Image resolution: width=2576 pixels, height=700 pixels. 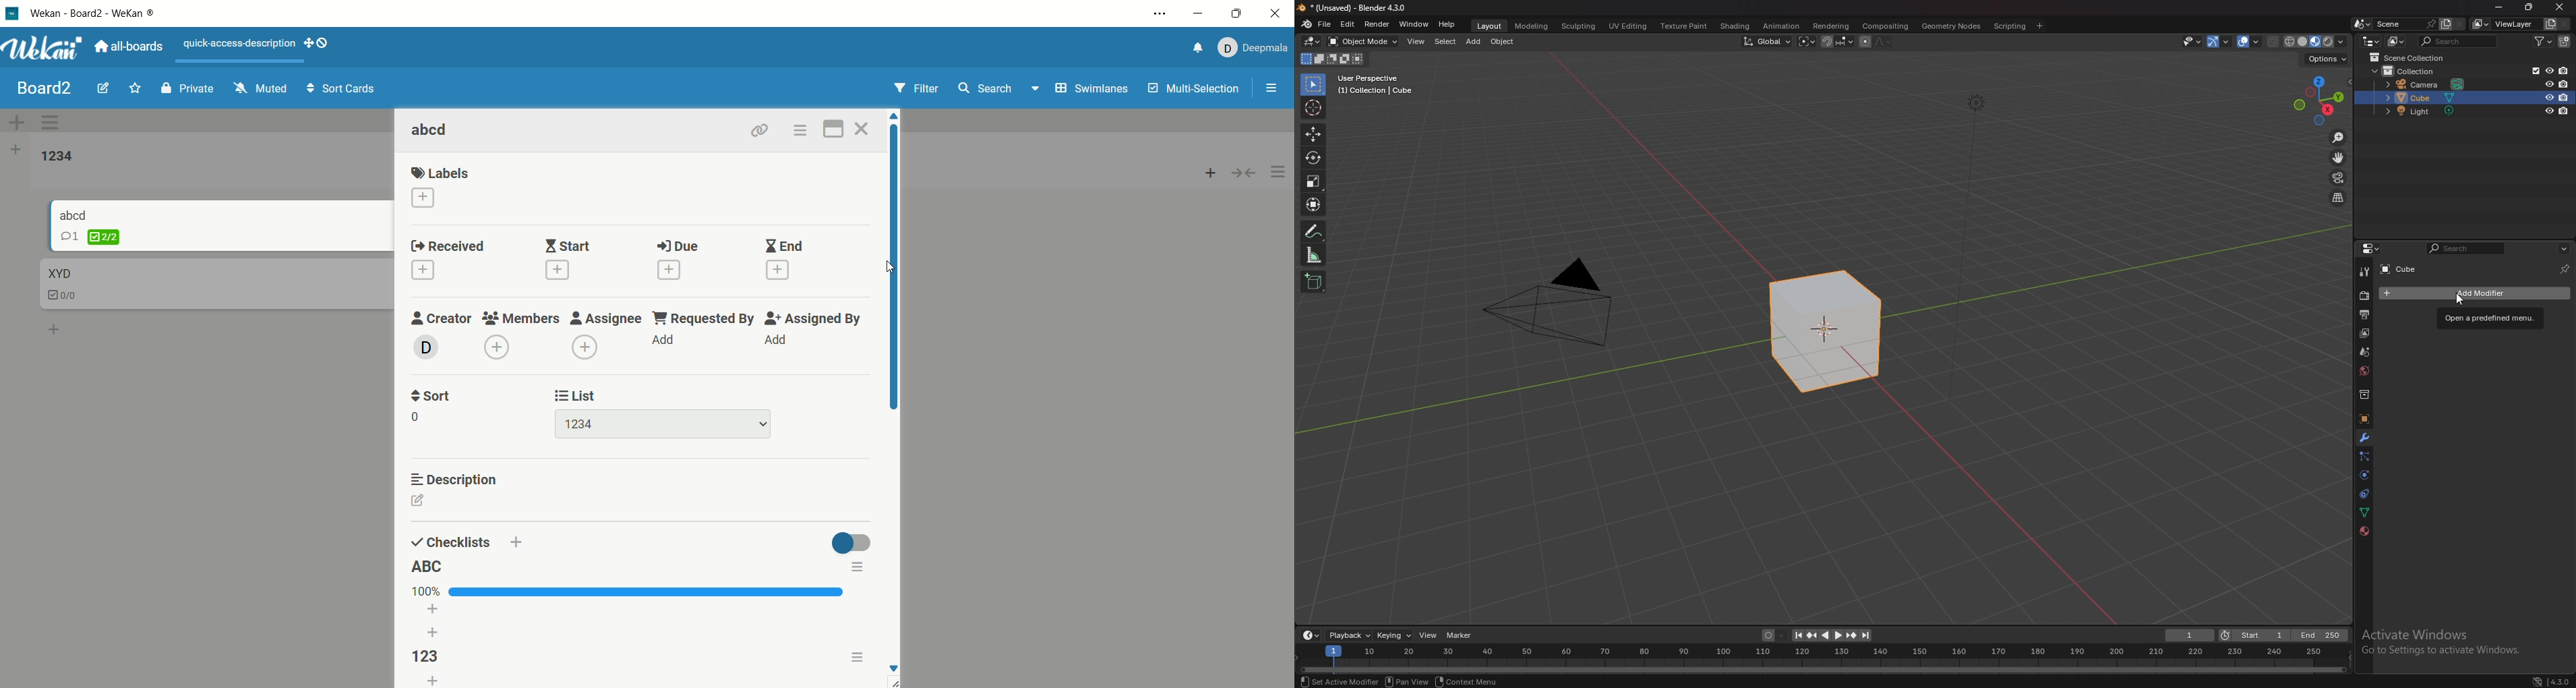 What do you see at coordinates (423, 270) in the screenshot?
I see `add` at bounding box center [423, 270].